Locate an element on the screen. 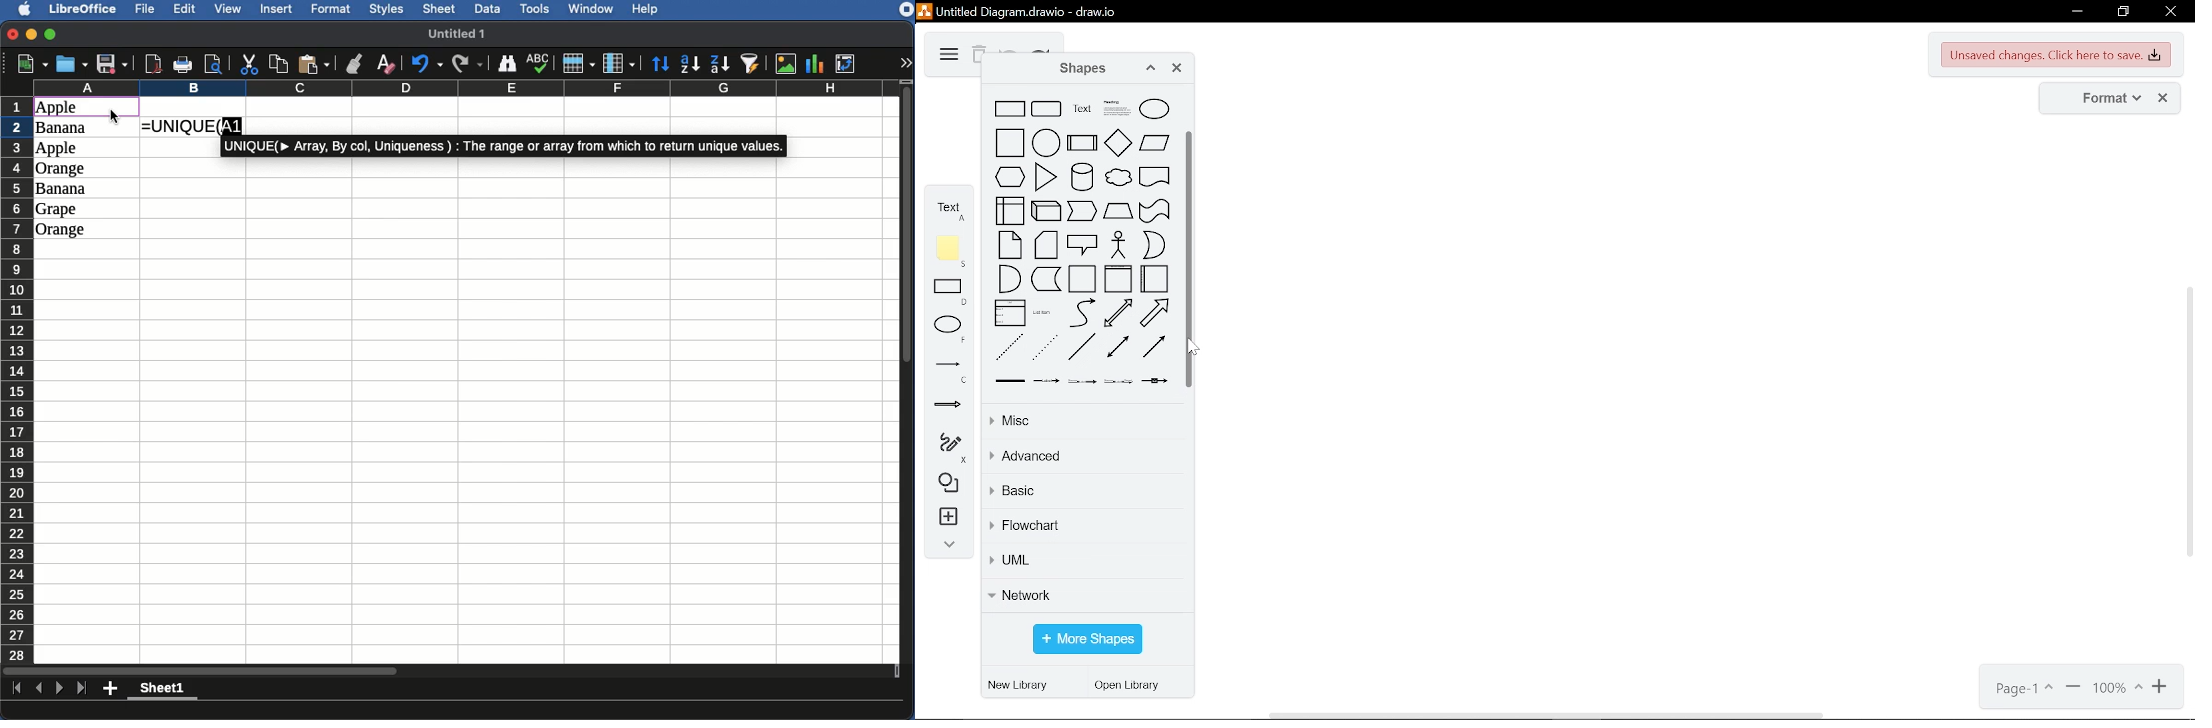  Sort is located at coordinates (663, 63).